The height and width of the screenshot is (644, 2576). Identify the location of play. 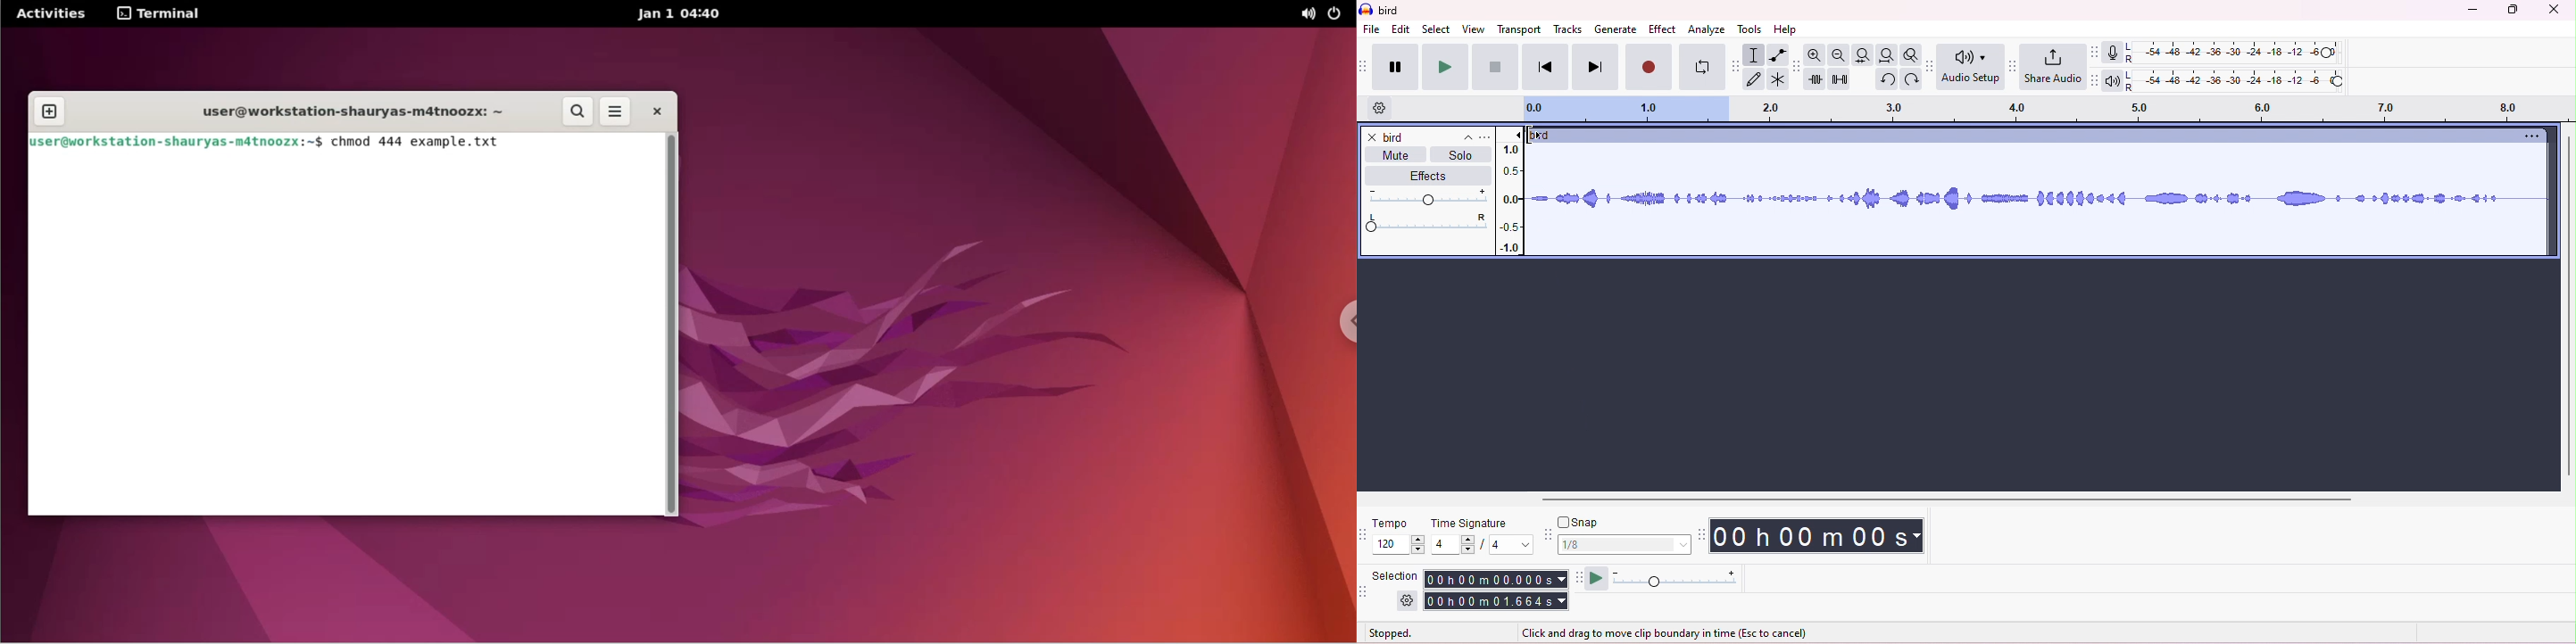
(1444, 67).